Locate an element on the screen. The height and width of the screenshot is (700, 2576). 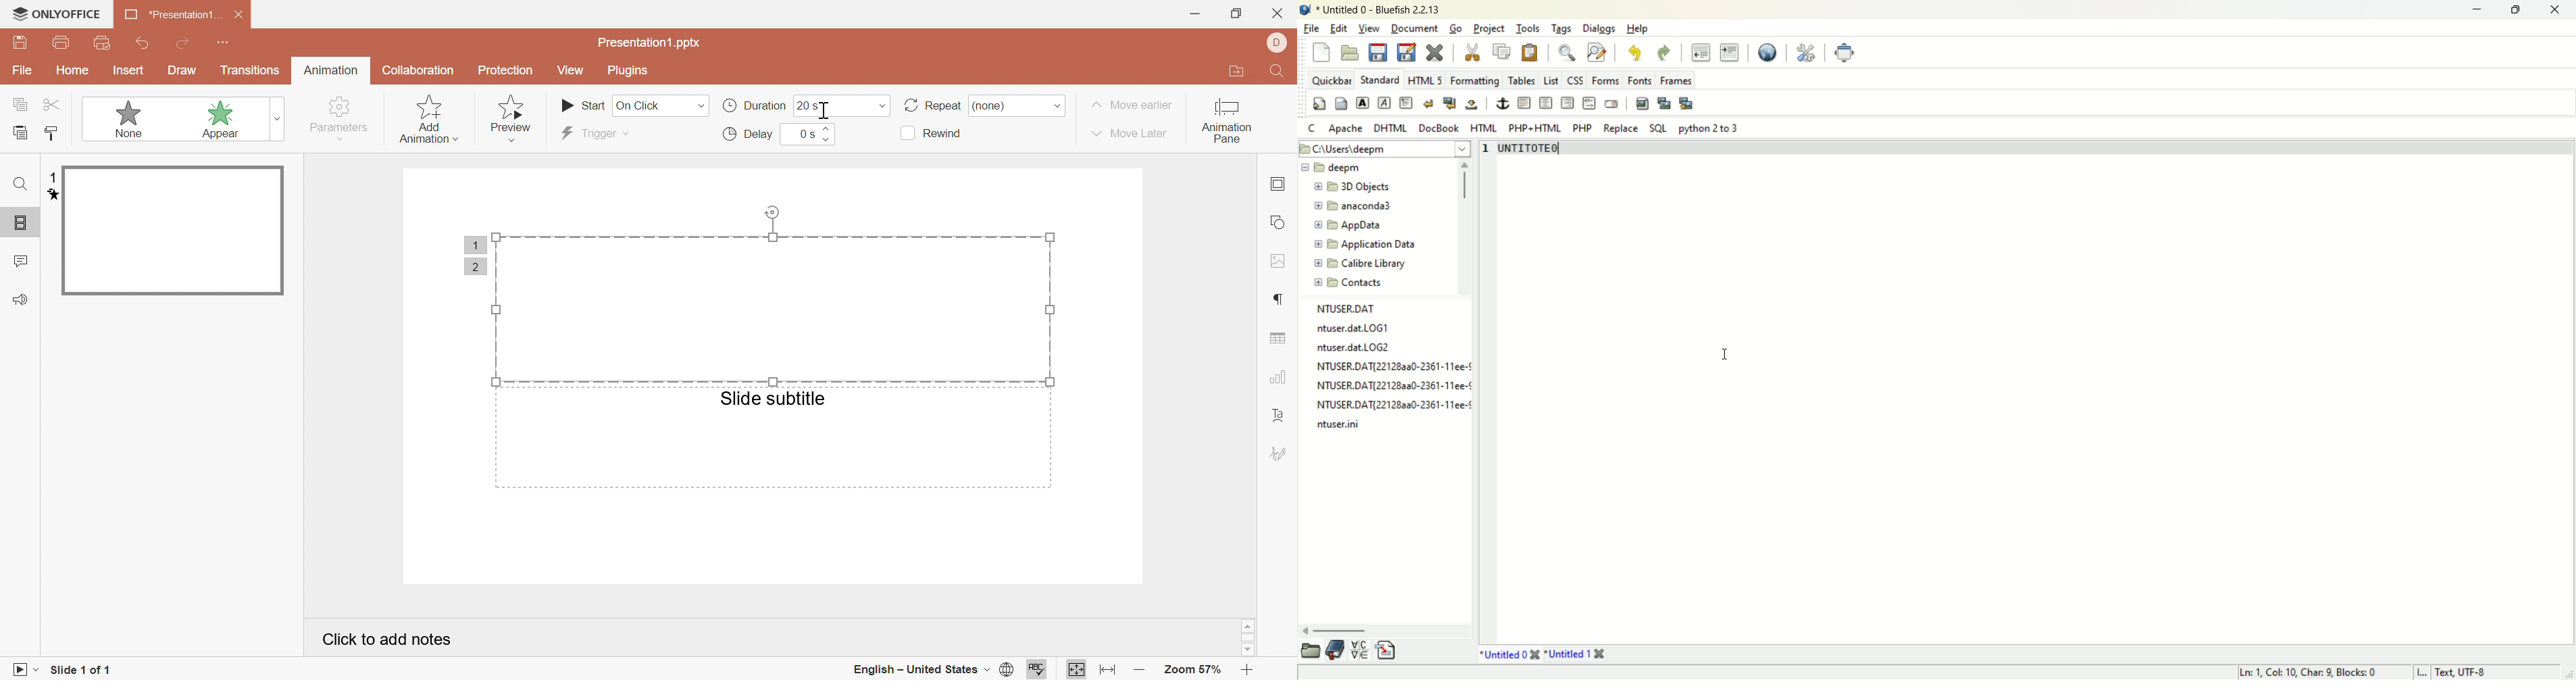
restore down is located at coordinates (1234, 13).